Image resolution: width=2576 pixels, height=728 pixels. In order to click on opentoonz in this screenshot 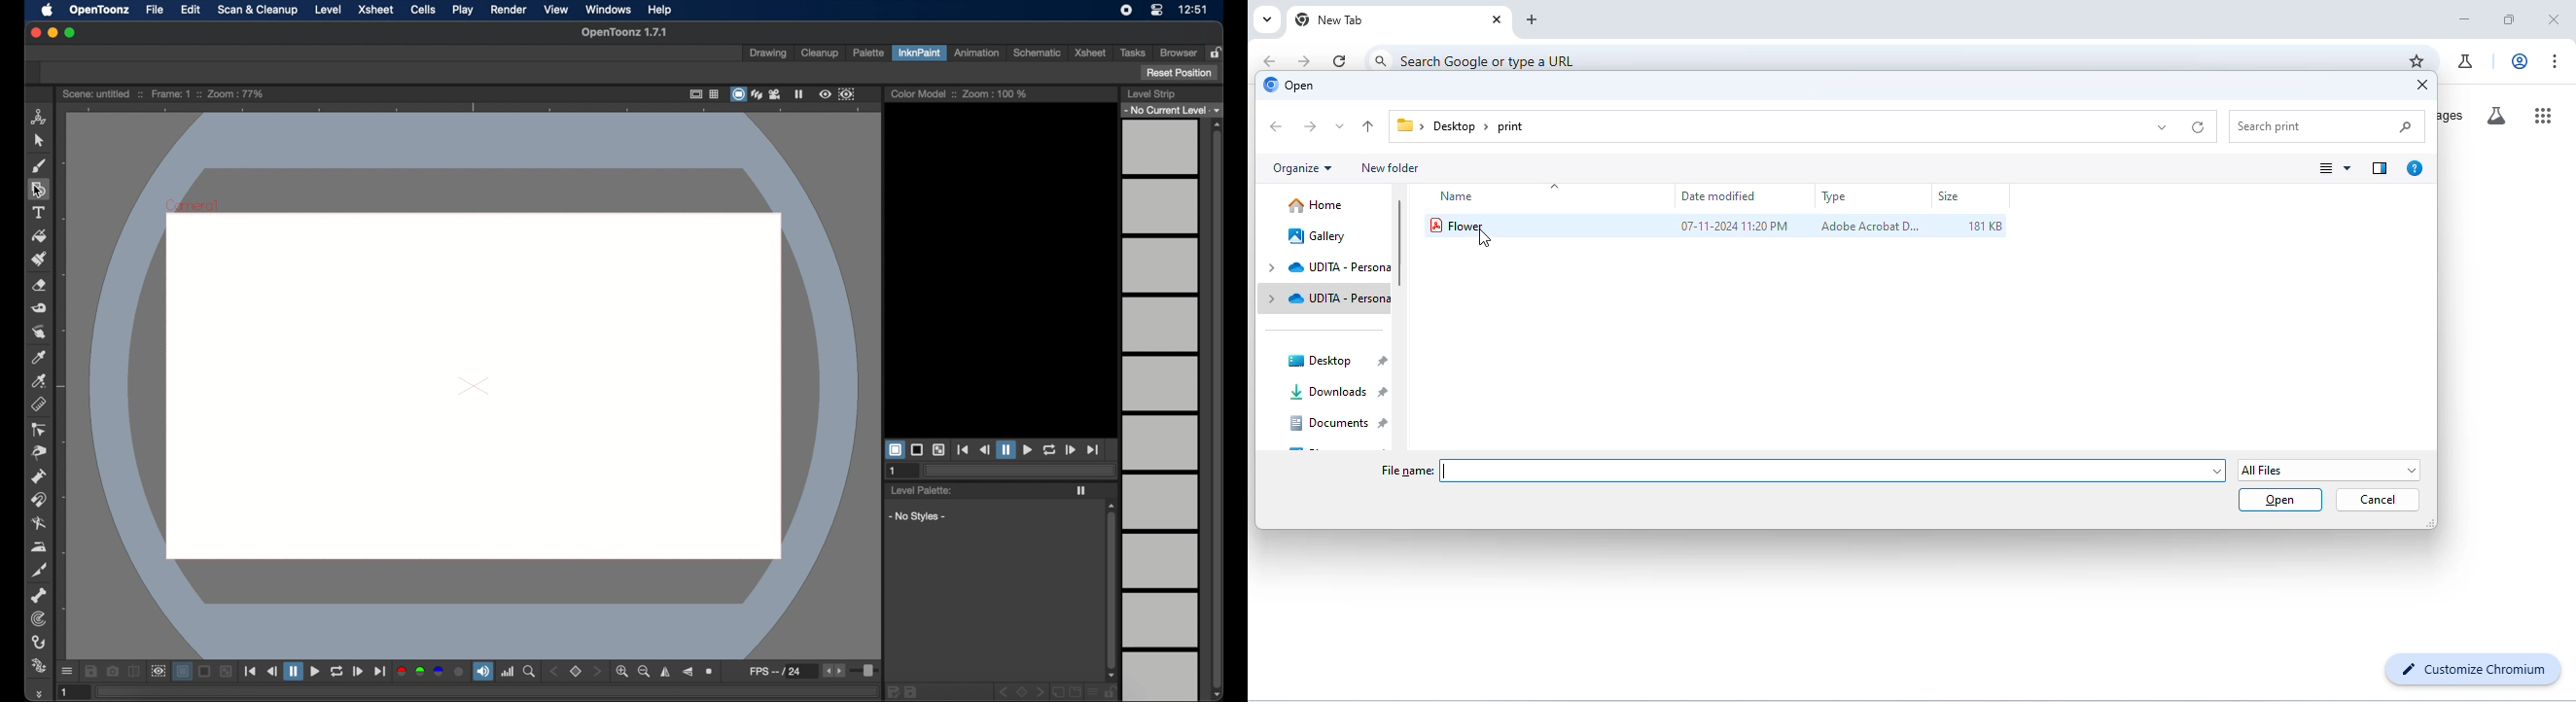, I will do `click(100, 10)`.